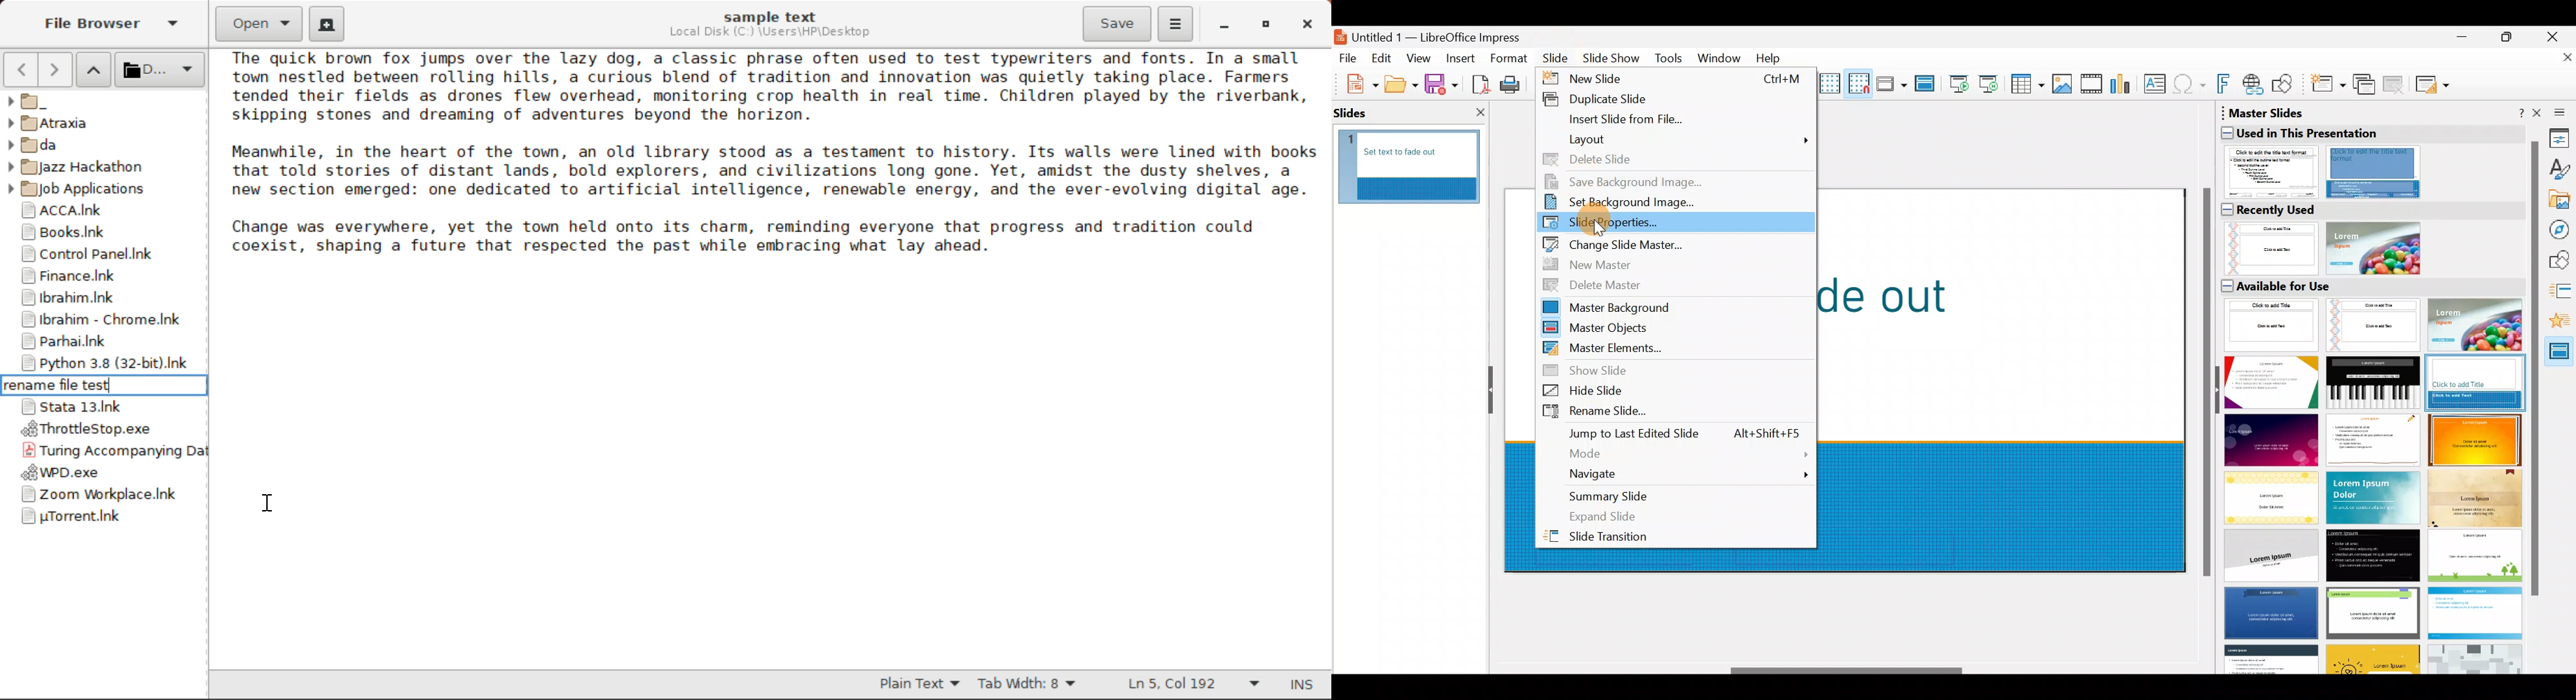 The image size is (2576, 700). Describe the element at coordinates (1508, 58) in the screenshot. I see `Format` at that location.